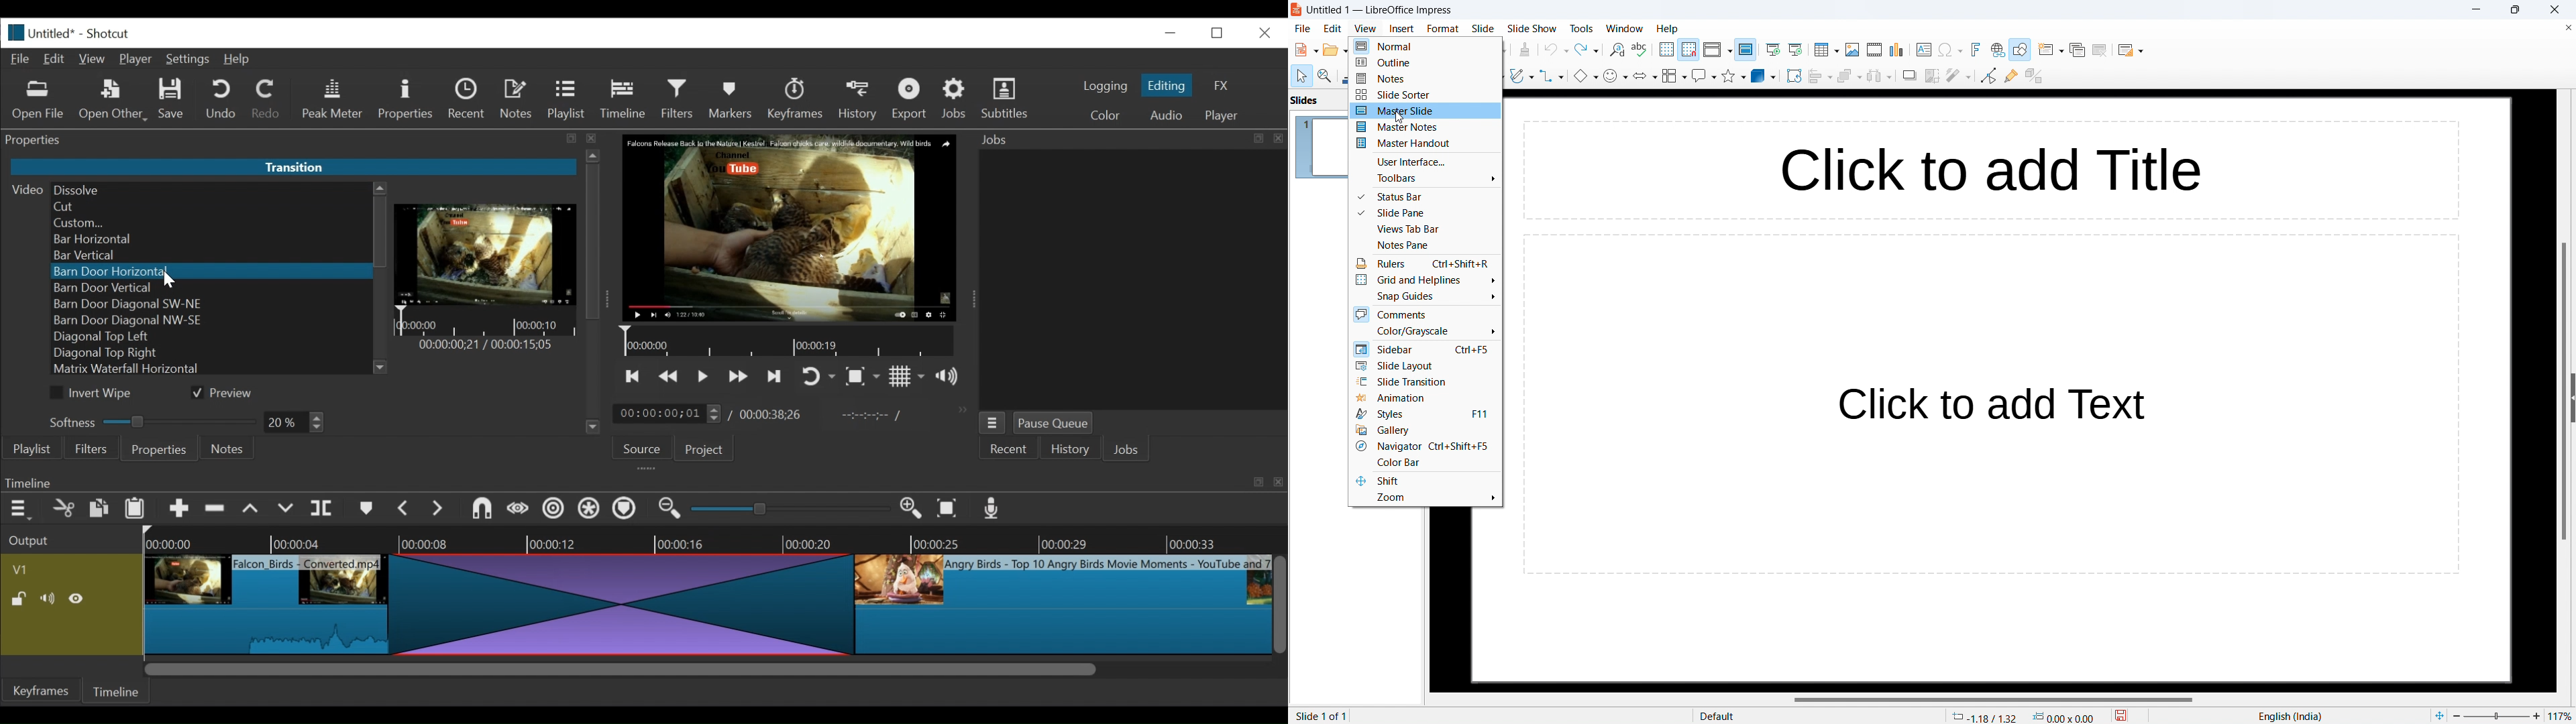 This screenshot has height=728, width=2576. What do you see at coordinates (292, 168) in the screenshot?
I see `Transitition` at bounding box center [292, 168].